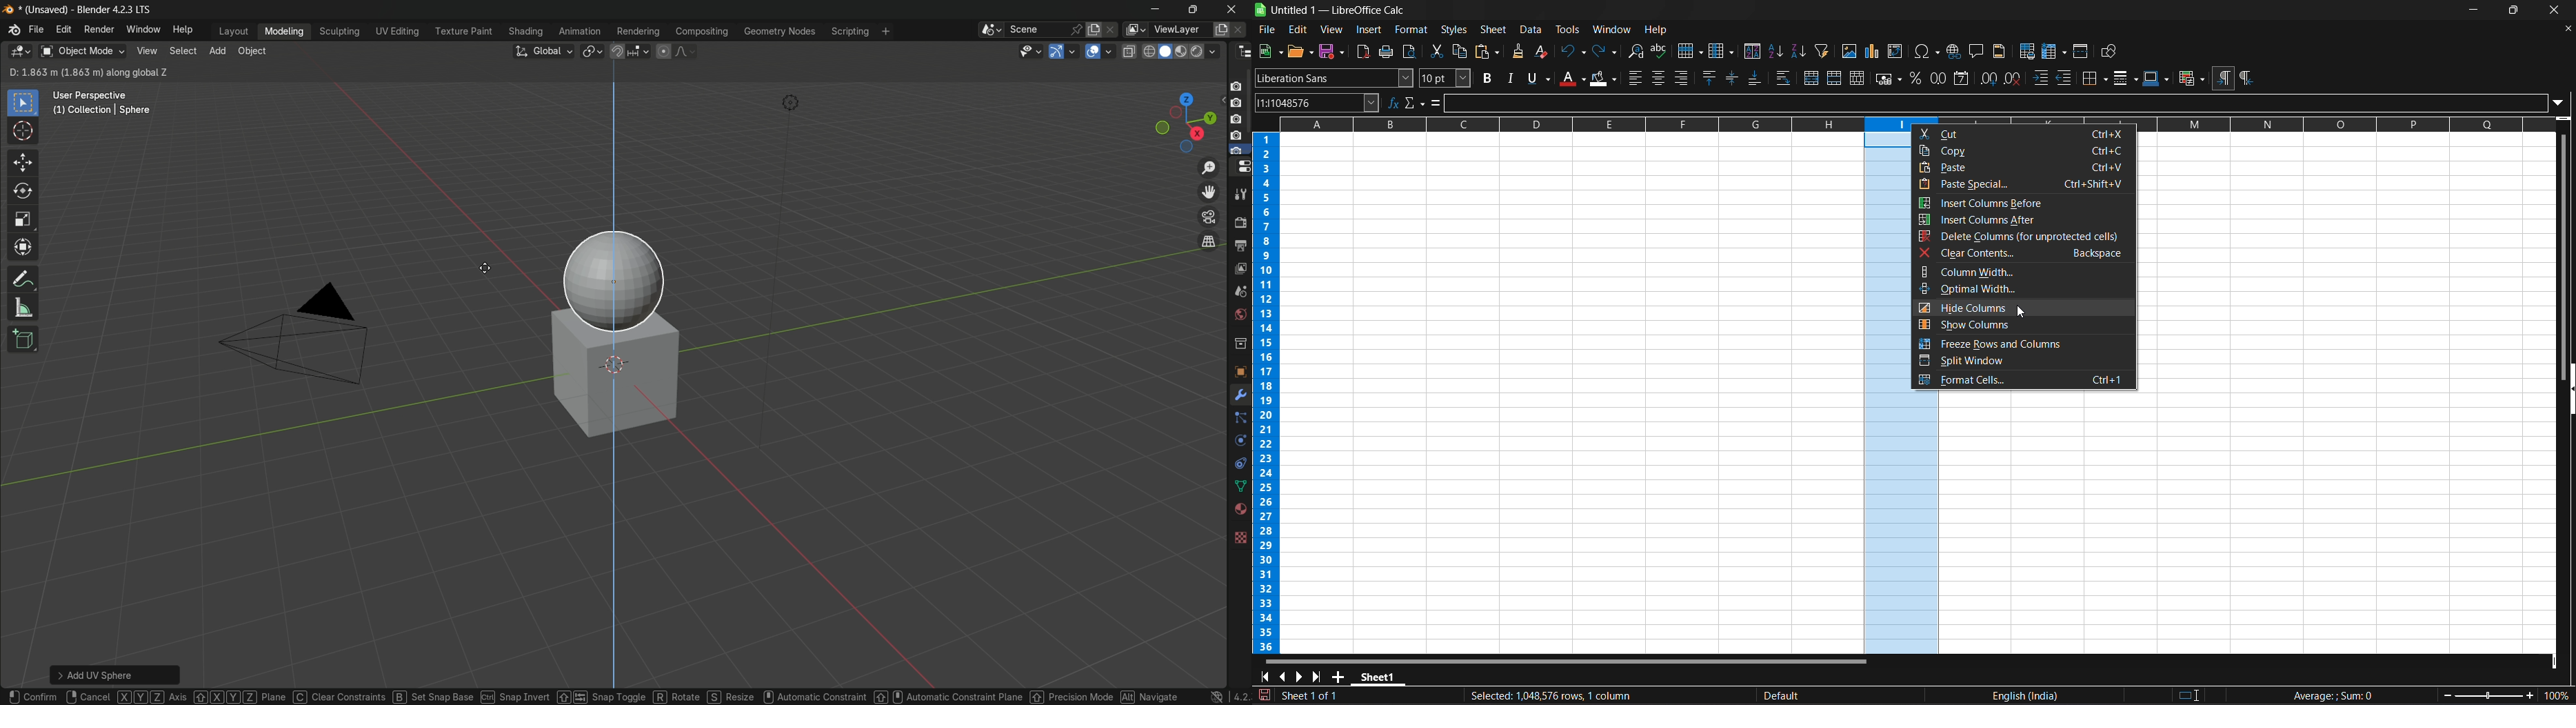  Describe the element at coordinates (65, 29) in the screenshot. I see `edit menu` at that location.